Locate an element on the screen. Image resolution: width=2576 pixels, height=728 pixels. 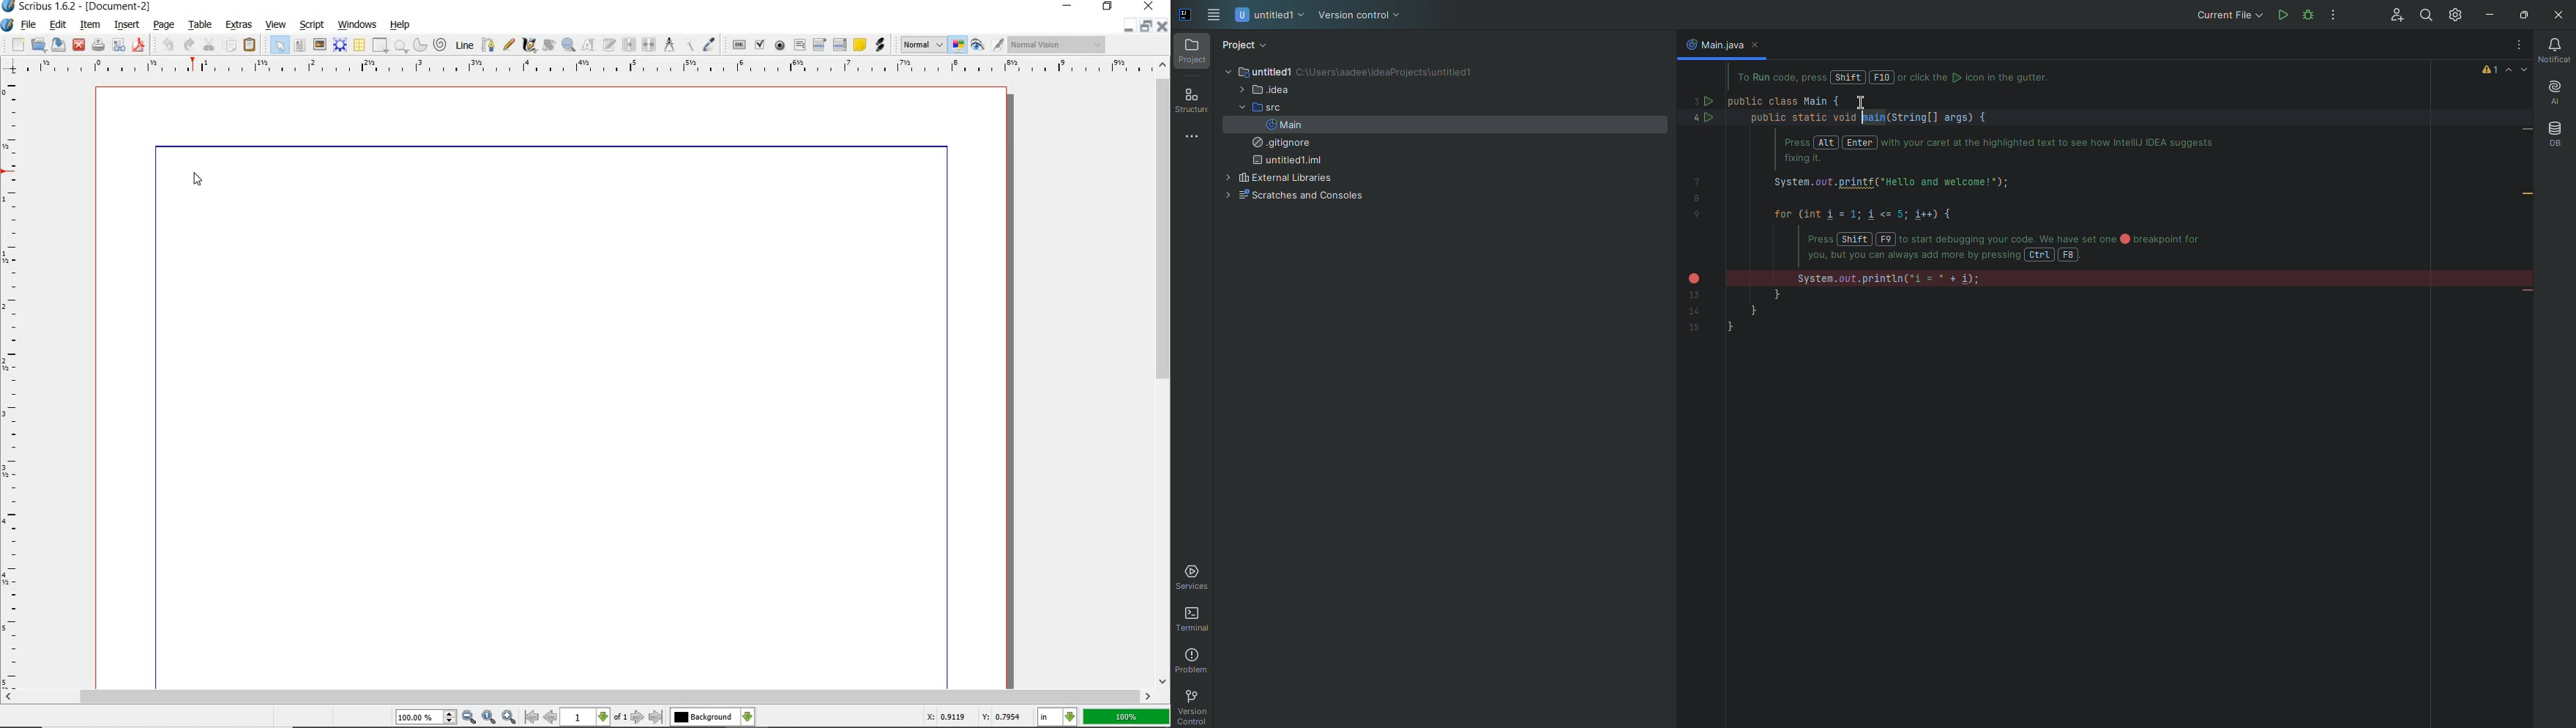
copy is located at coordinates (231, 46).